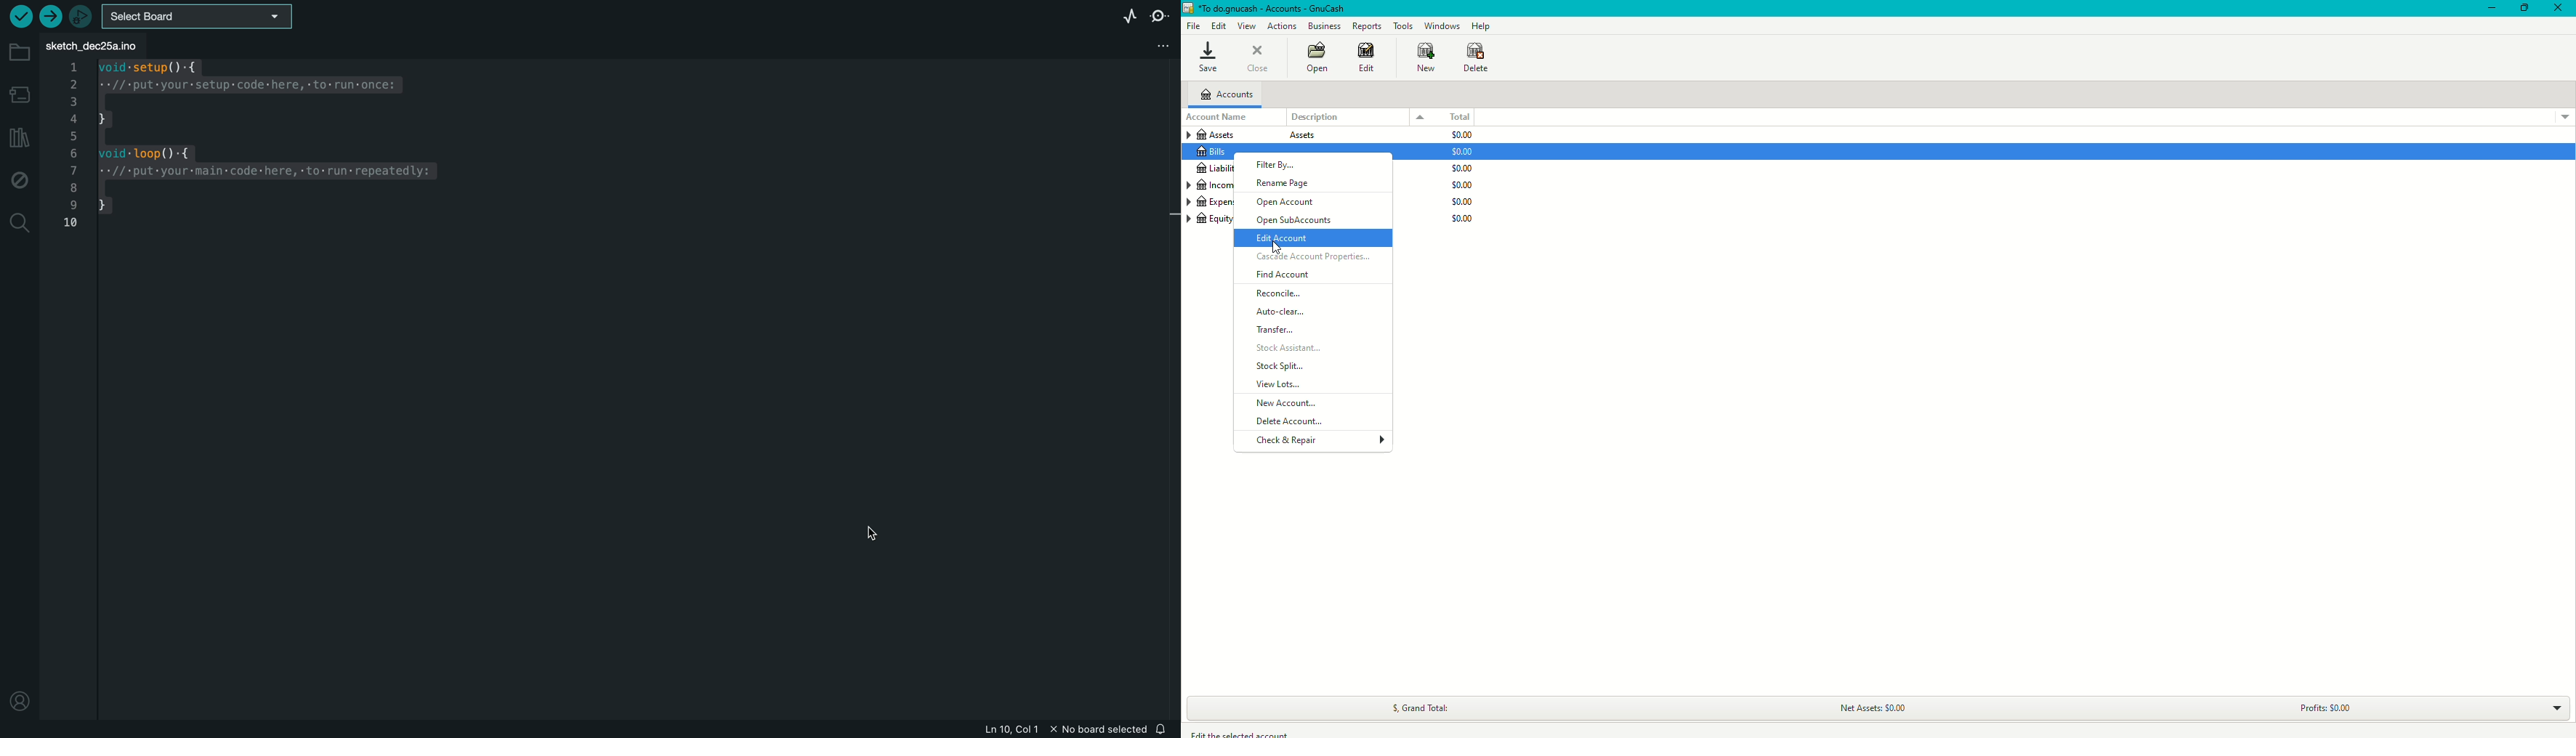 The image size is (2576, 756). I want to click on Equity, so click(1209, 223).